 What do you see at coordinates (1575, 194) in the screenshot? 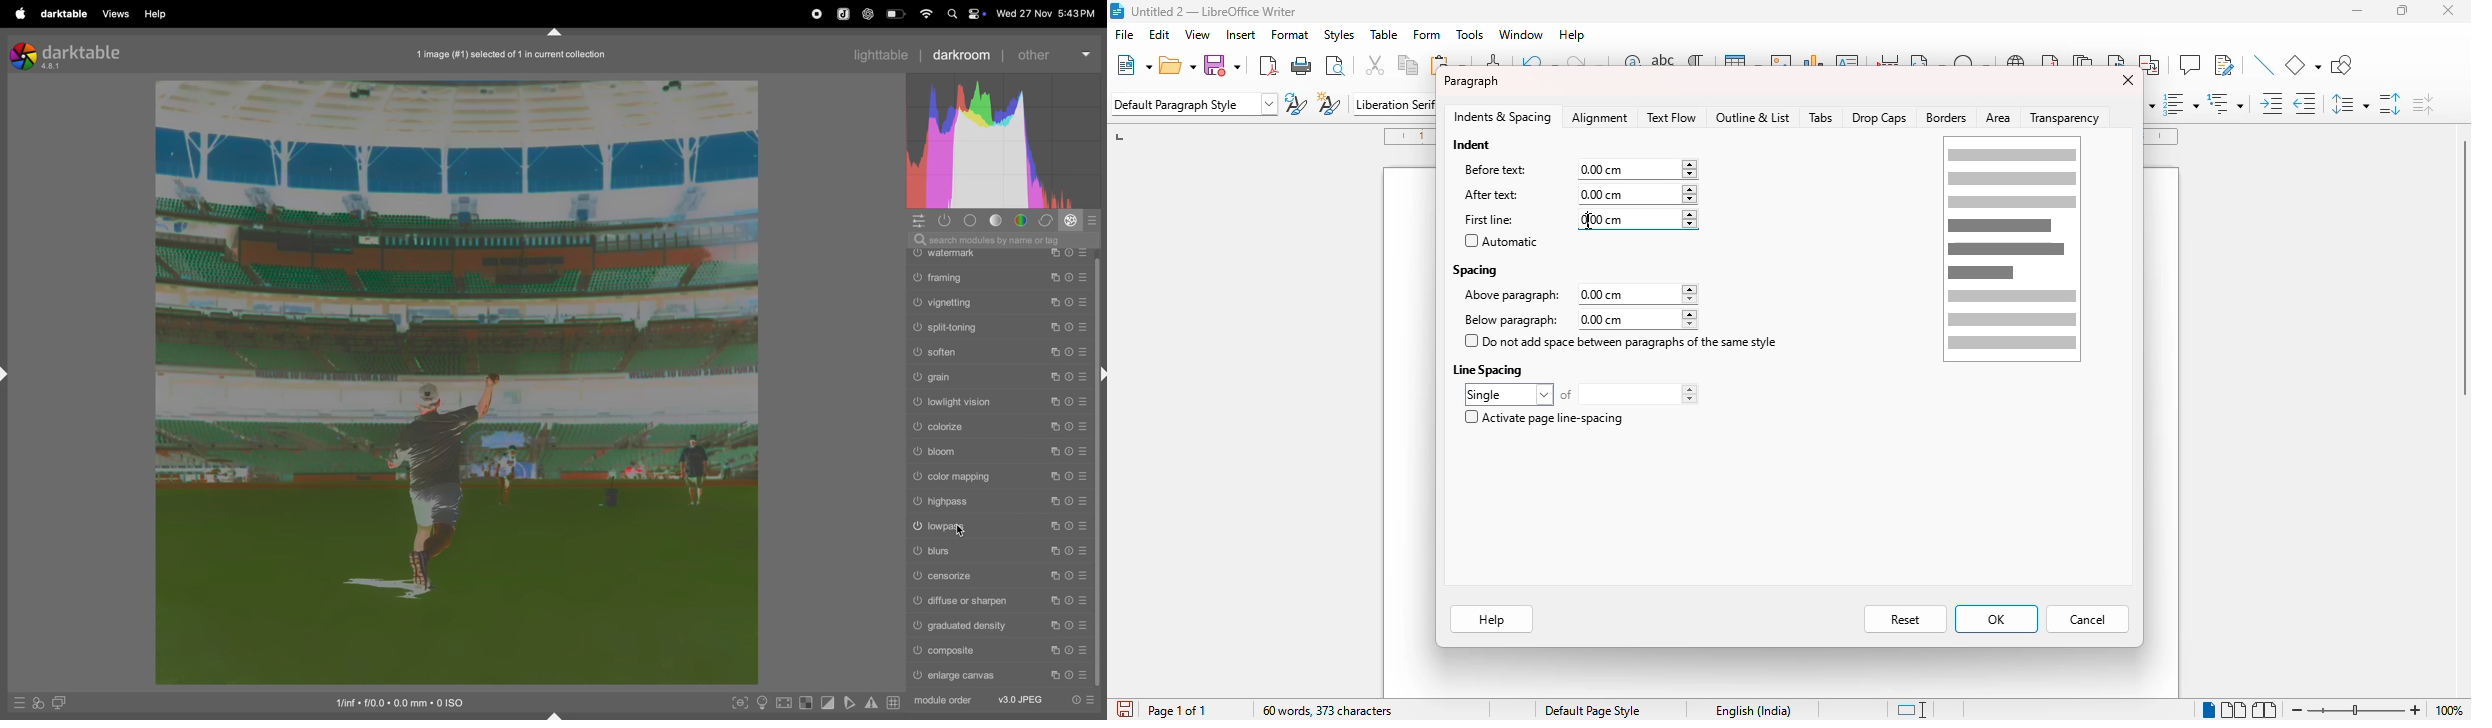
I see `after text: 0.00 cm` at bounding box center [1575, 194].